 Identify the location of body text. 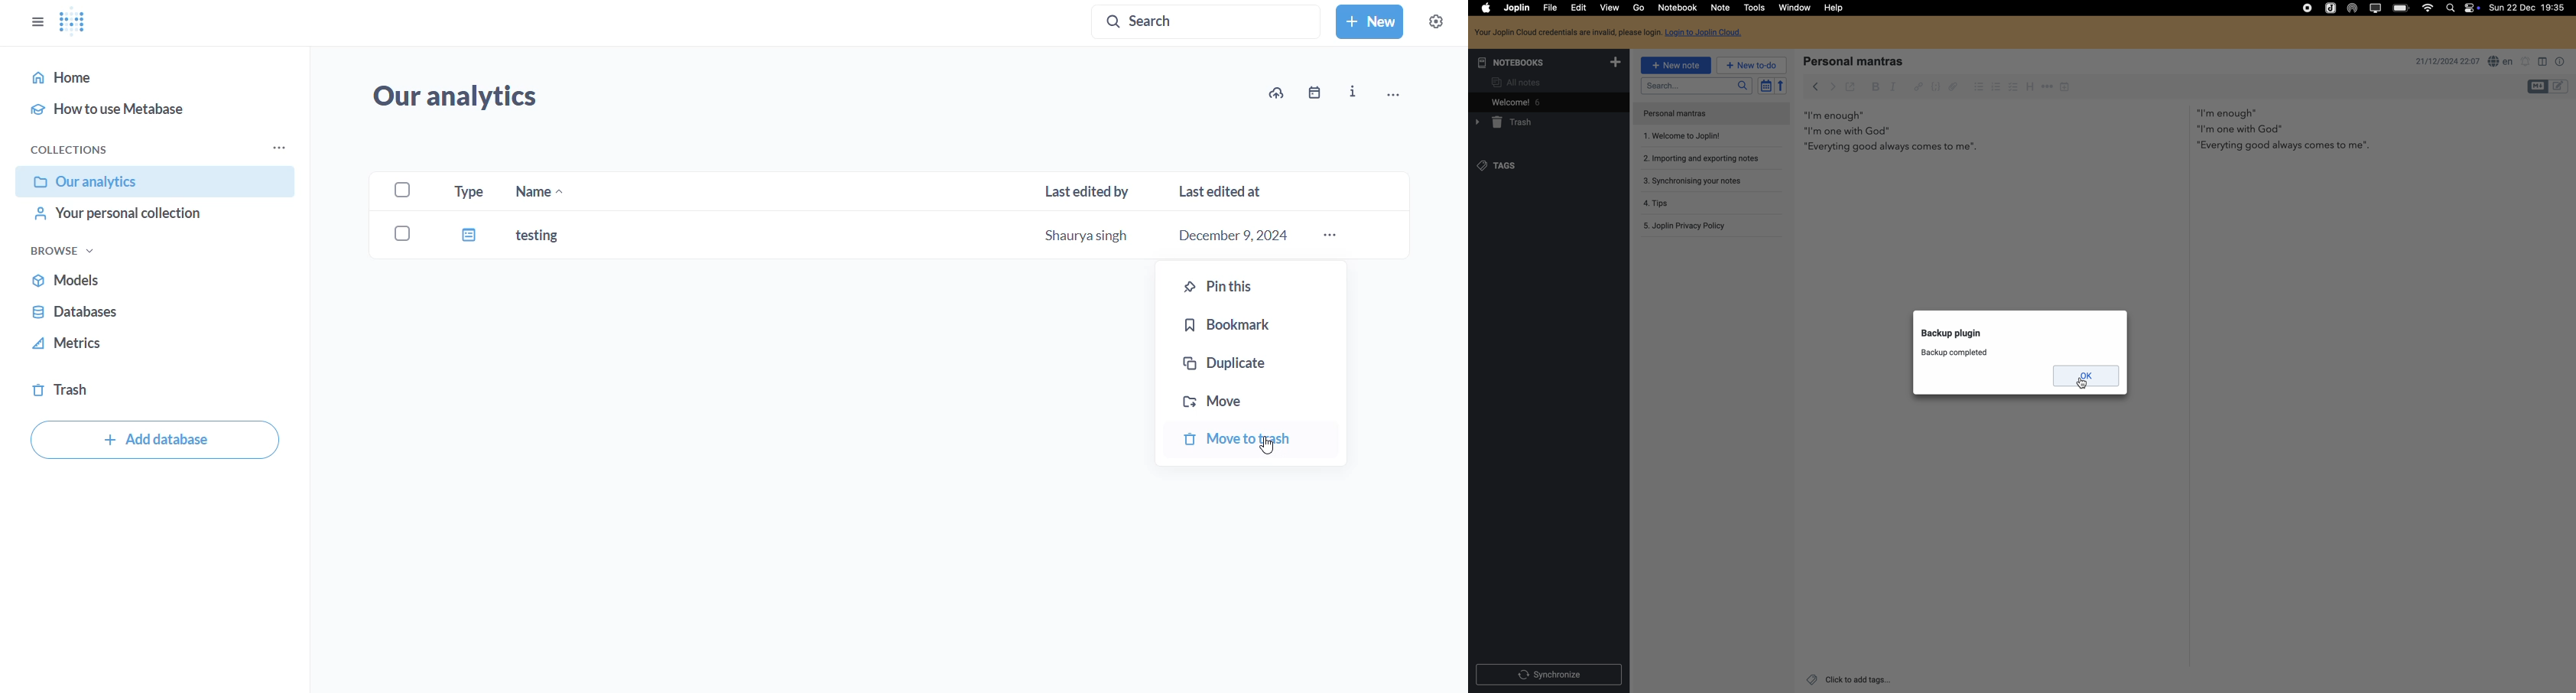
(2089, 129).